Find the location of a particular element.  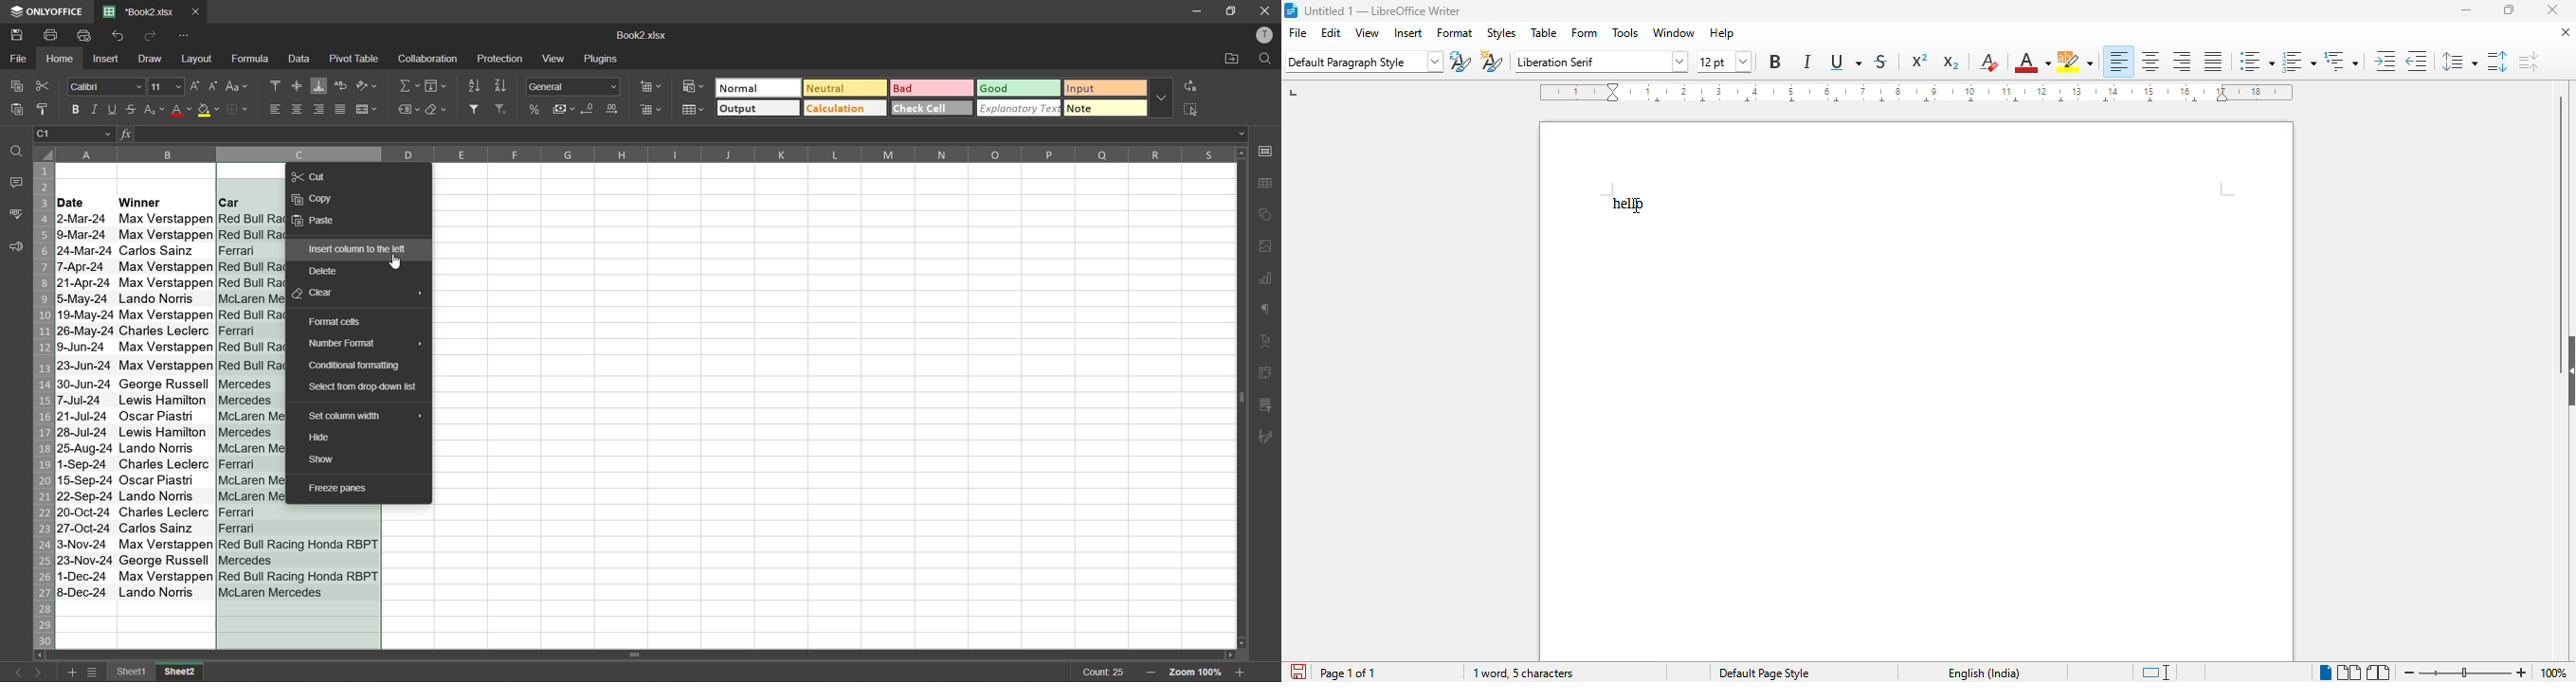

show is located at coordinates (2567, 371).